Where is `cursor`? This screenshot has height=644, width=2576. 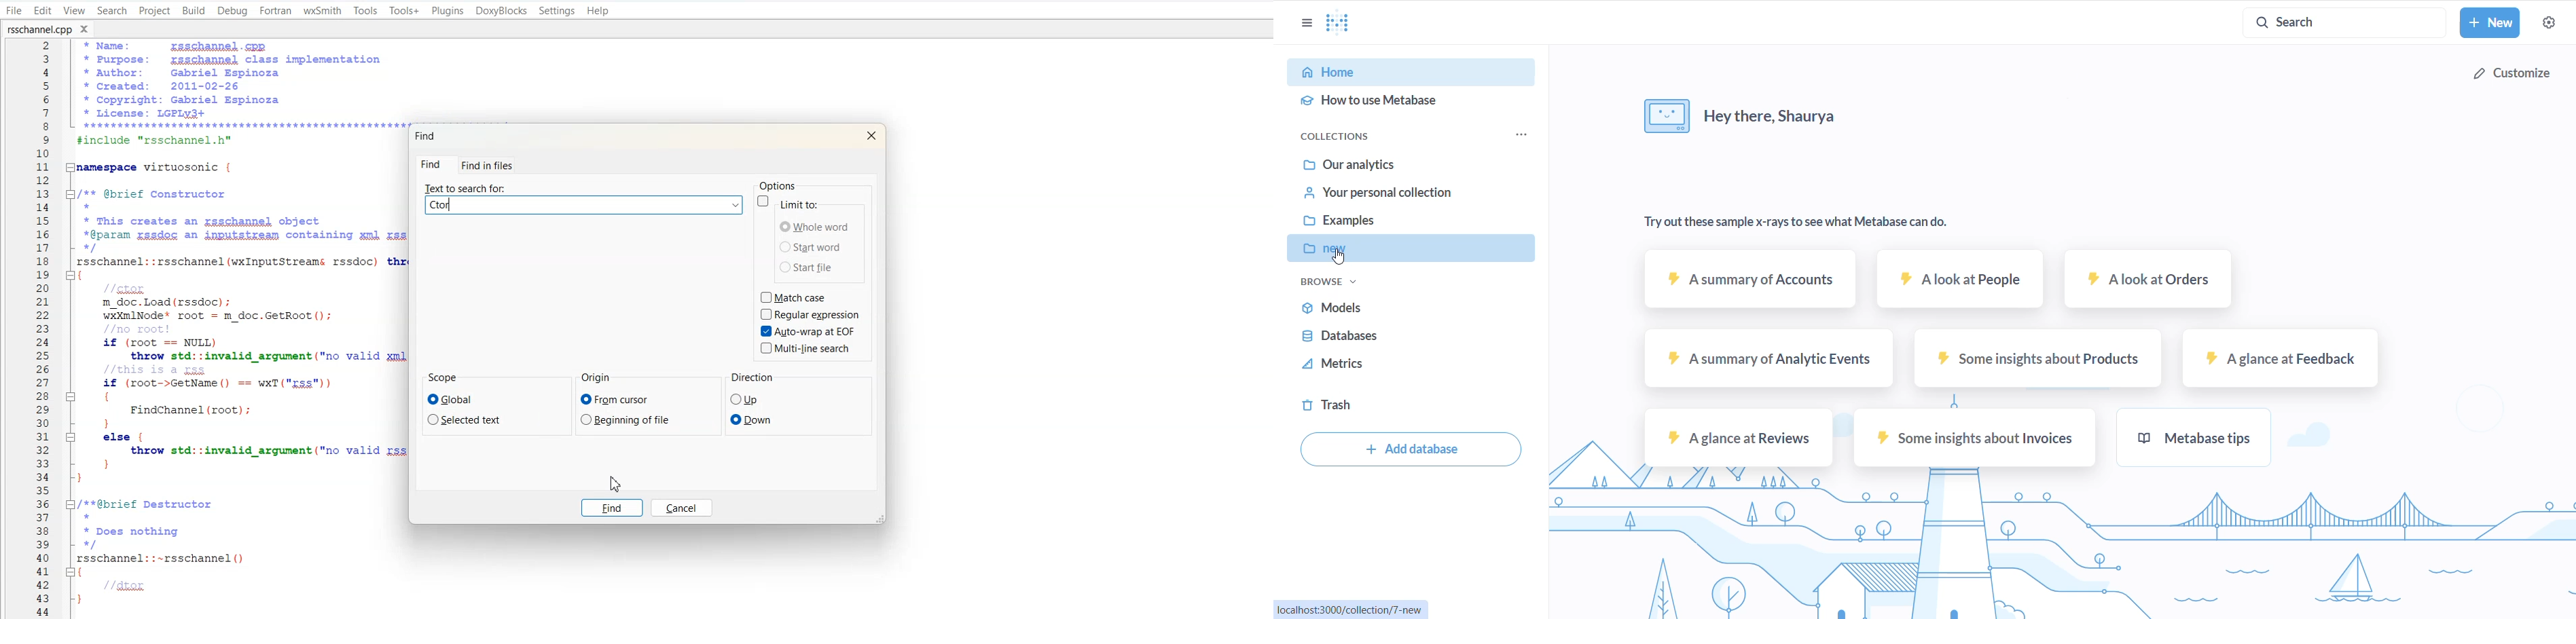
cursor is located at coordinates (1340, 260).